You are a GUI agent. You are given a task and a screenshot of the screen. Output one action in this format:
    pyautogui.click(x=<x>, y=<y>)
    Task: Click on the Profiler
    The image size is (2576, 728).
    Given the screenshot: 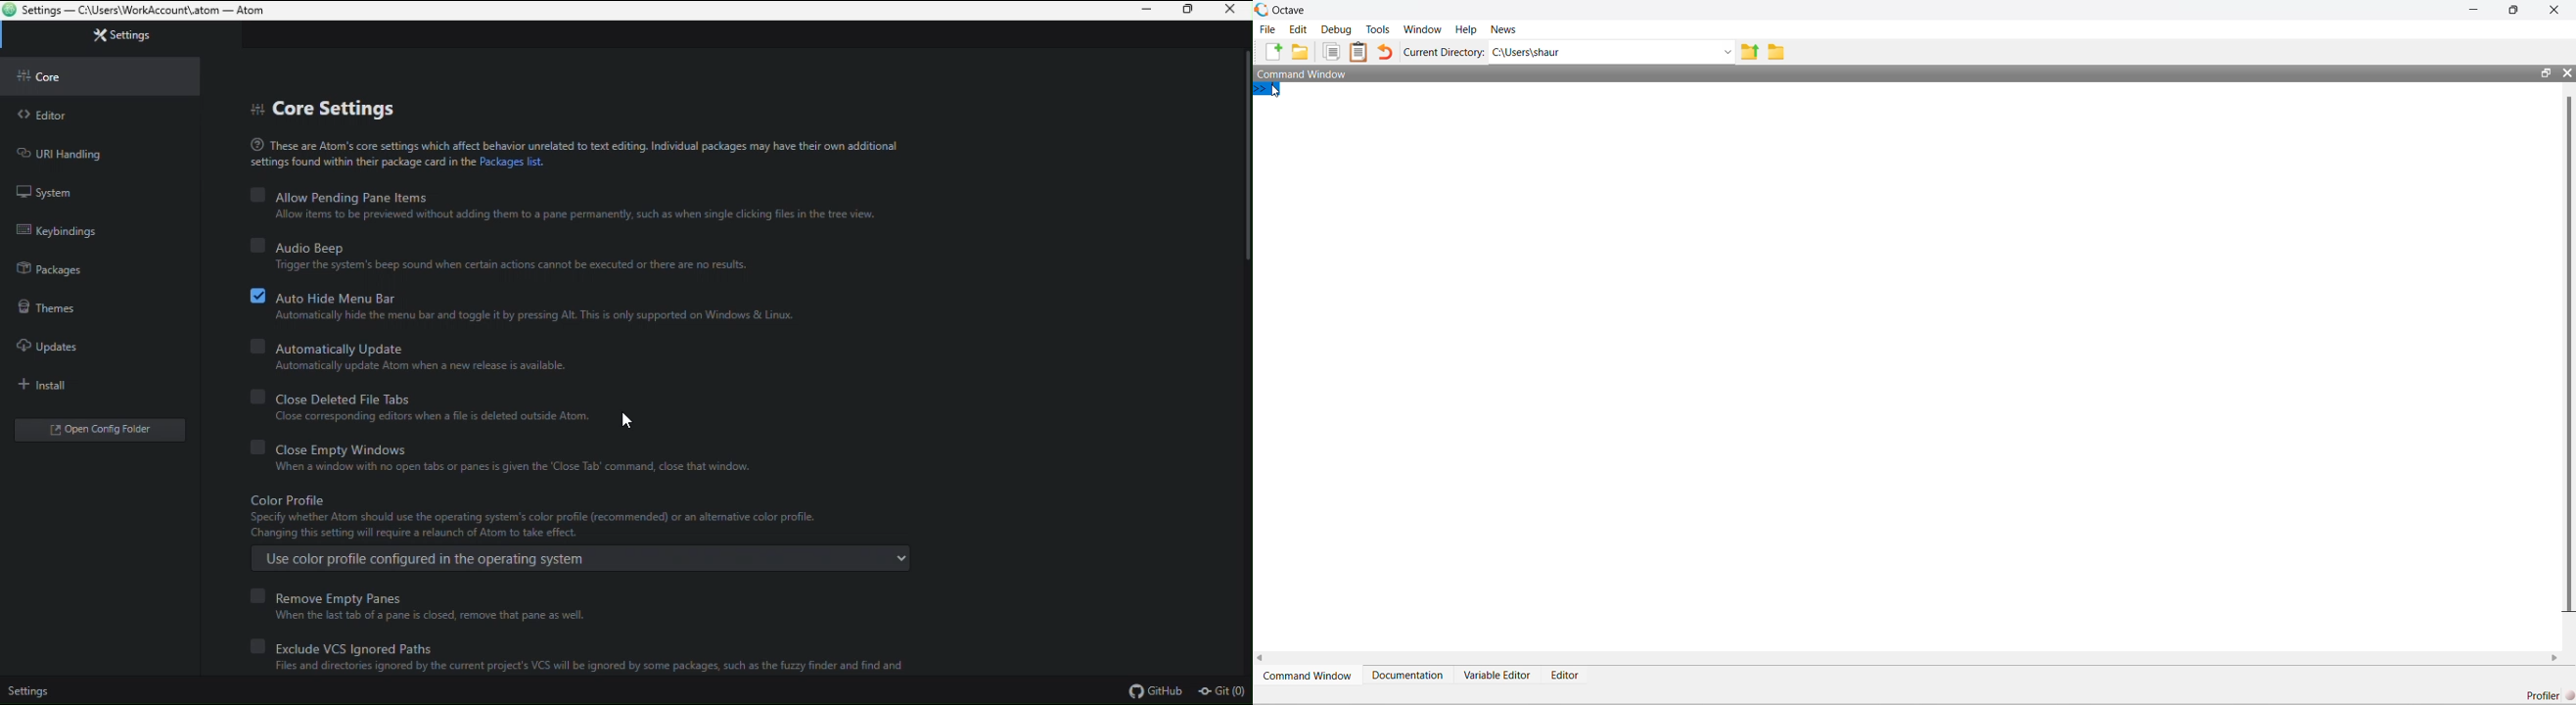 What is the action you would take?
    pyautogui.click(x=2549, y=695)
    